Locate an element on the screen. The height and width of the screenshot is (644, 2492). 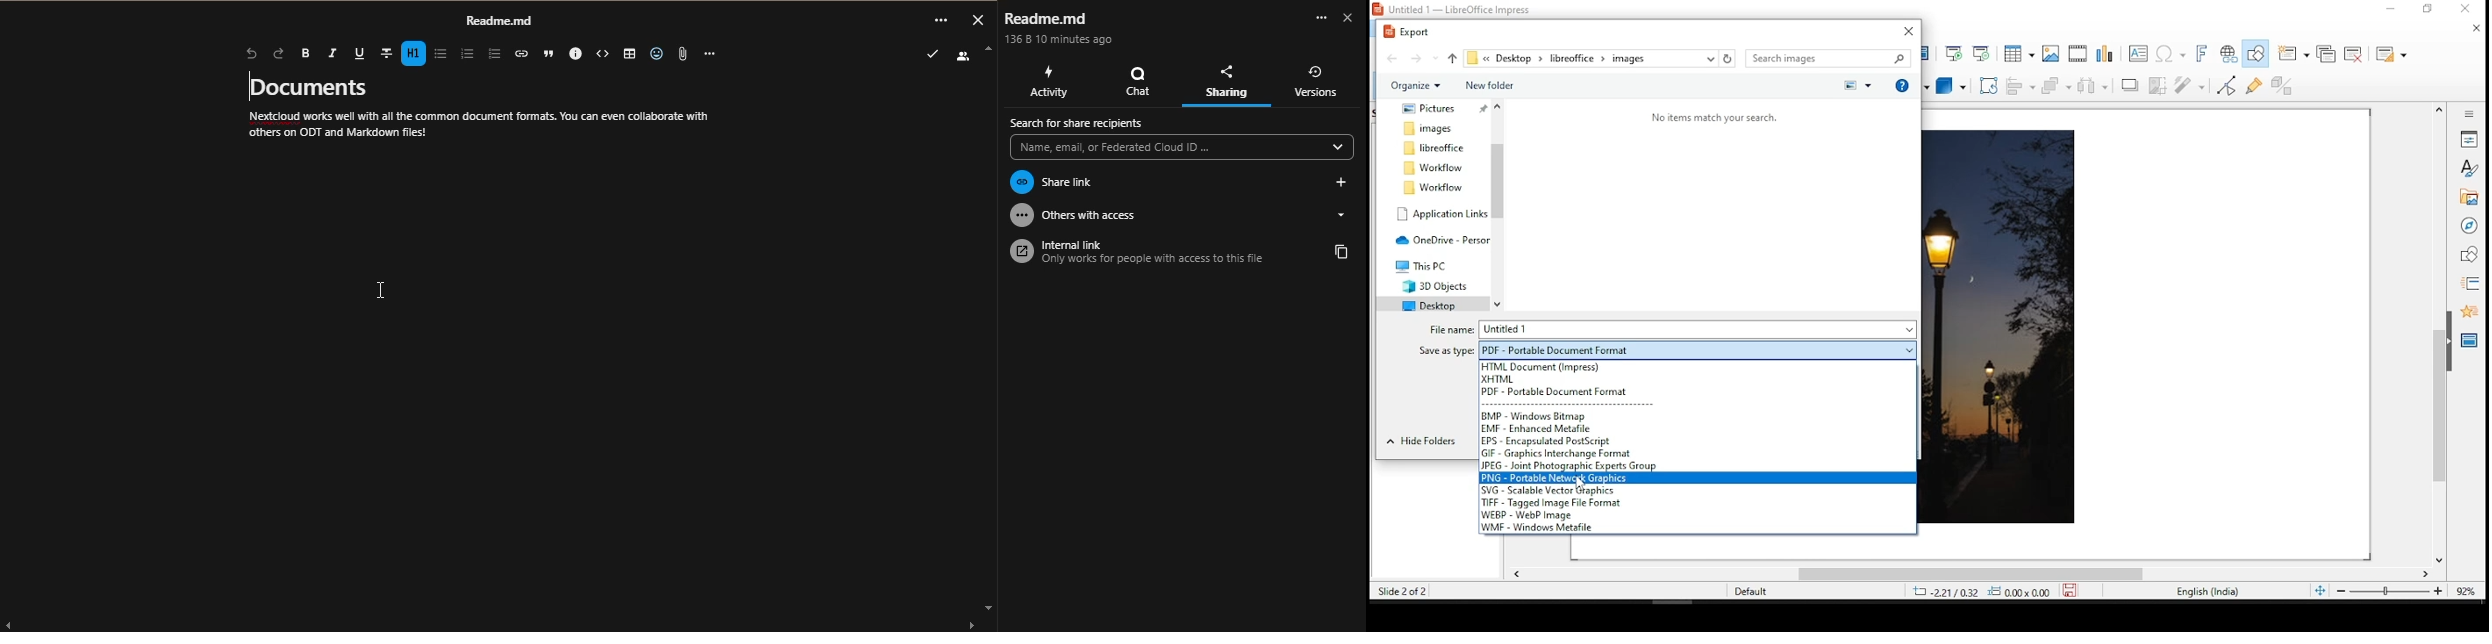
tables is located at coordinates (2018, 52).